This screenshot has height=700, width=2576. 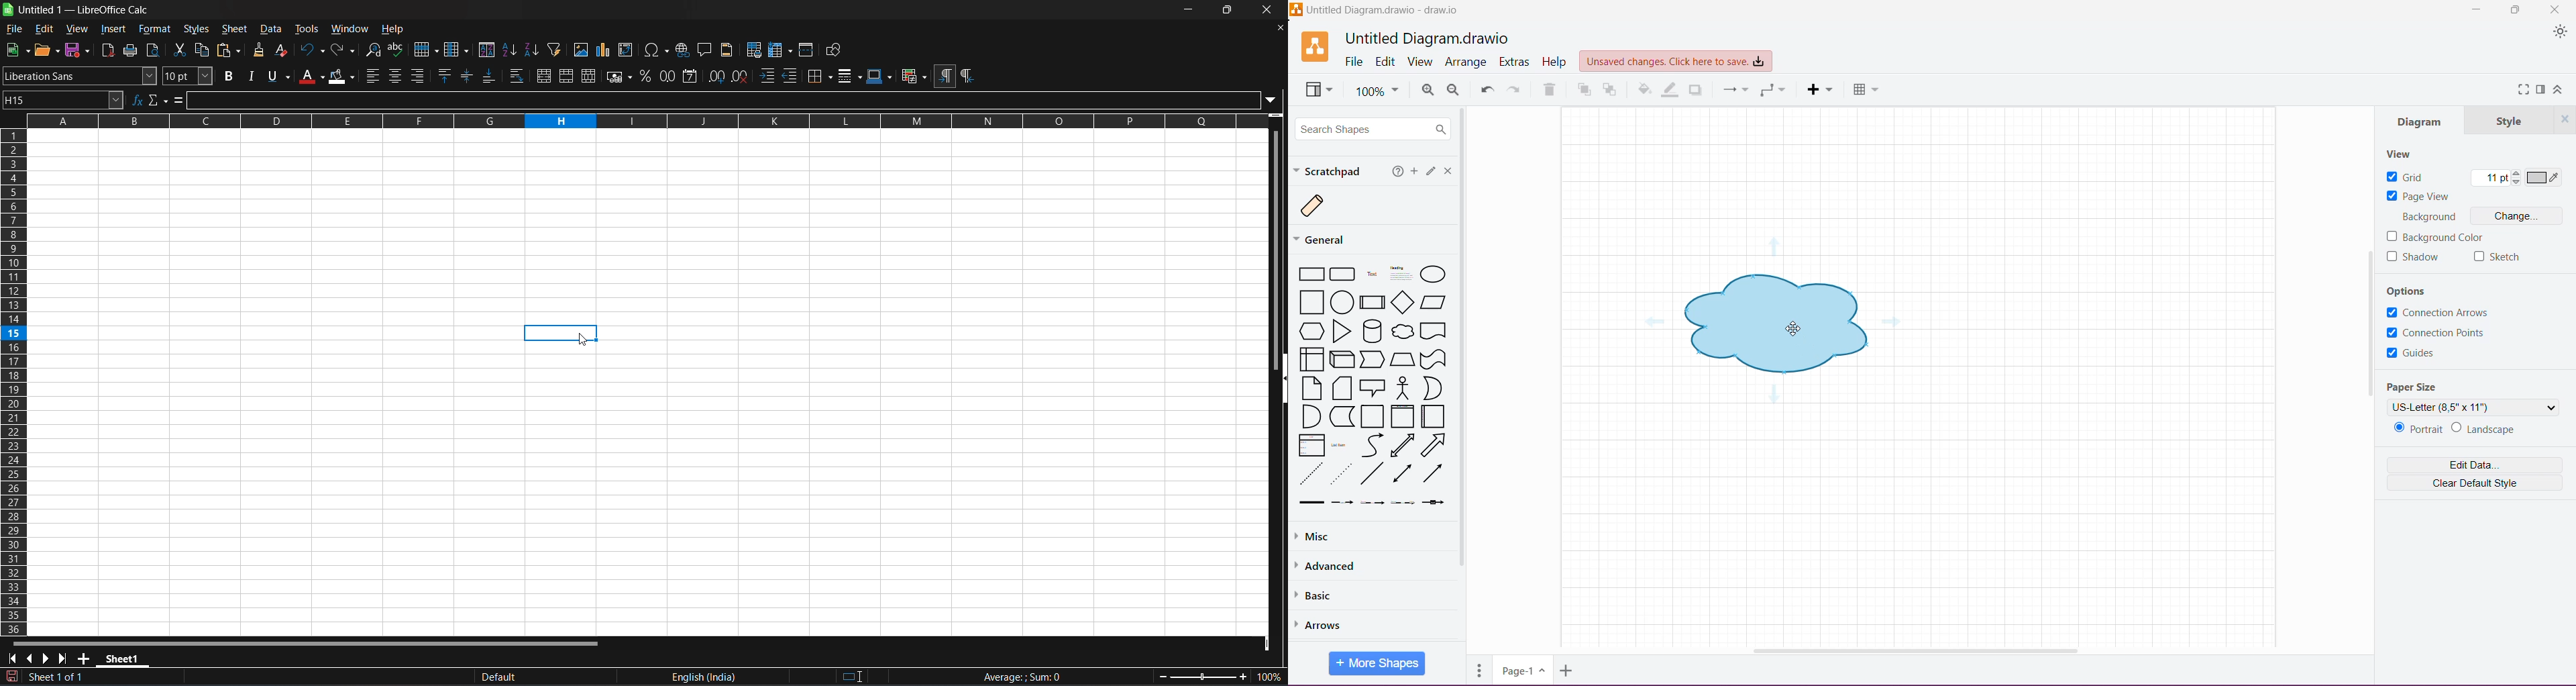 What do you see at coordinates (2475, 464) in the screenshot?
I see `Edit Data` at bounding box center [2475, 464].